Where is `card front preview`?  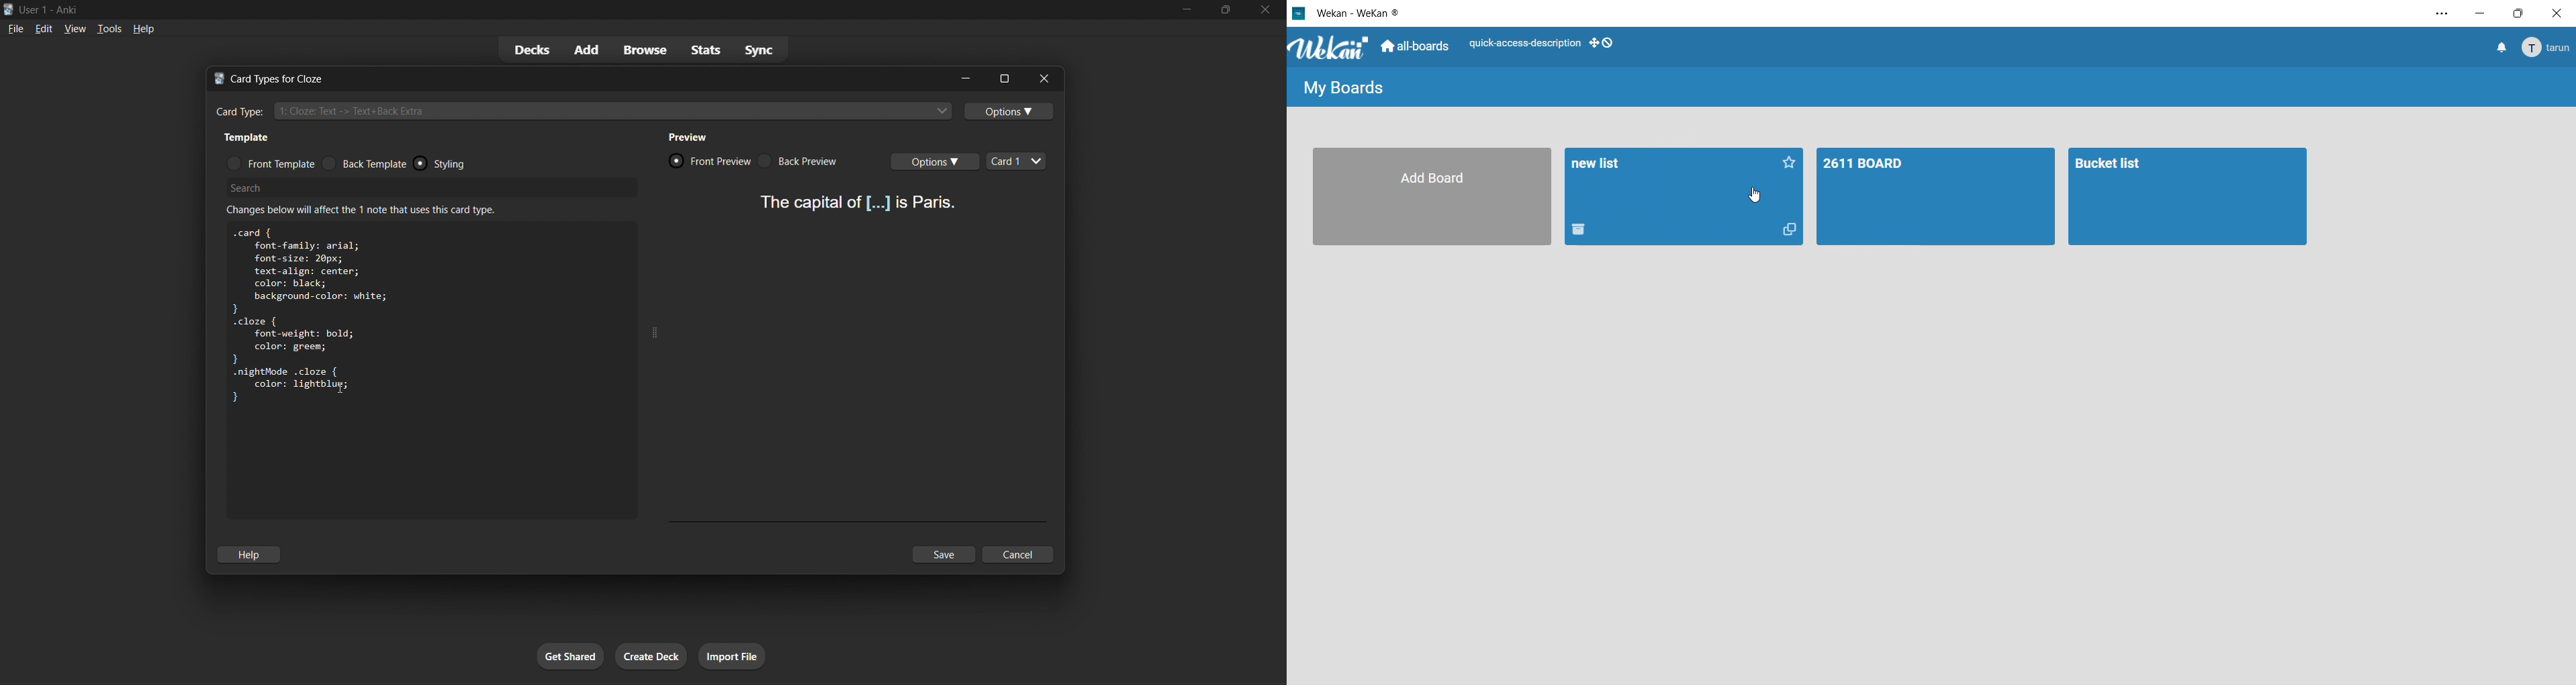
card front preview is located at coordinates (708, 160).